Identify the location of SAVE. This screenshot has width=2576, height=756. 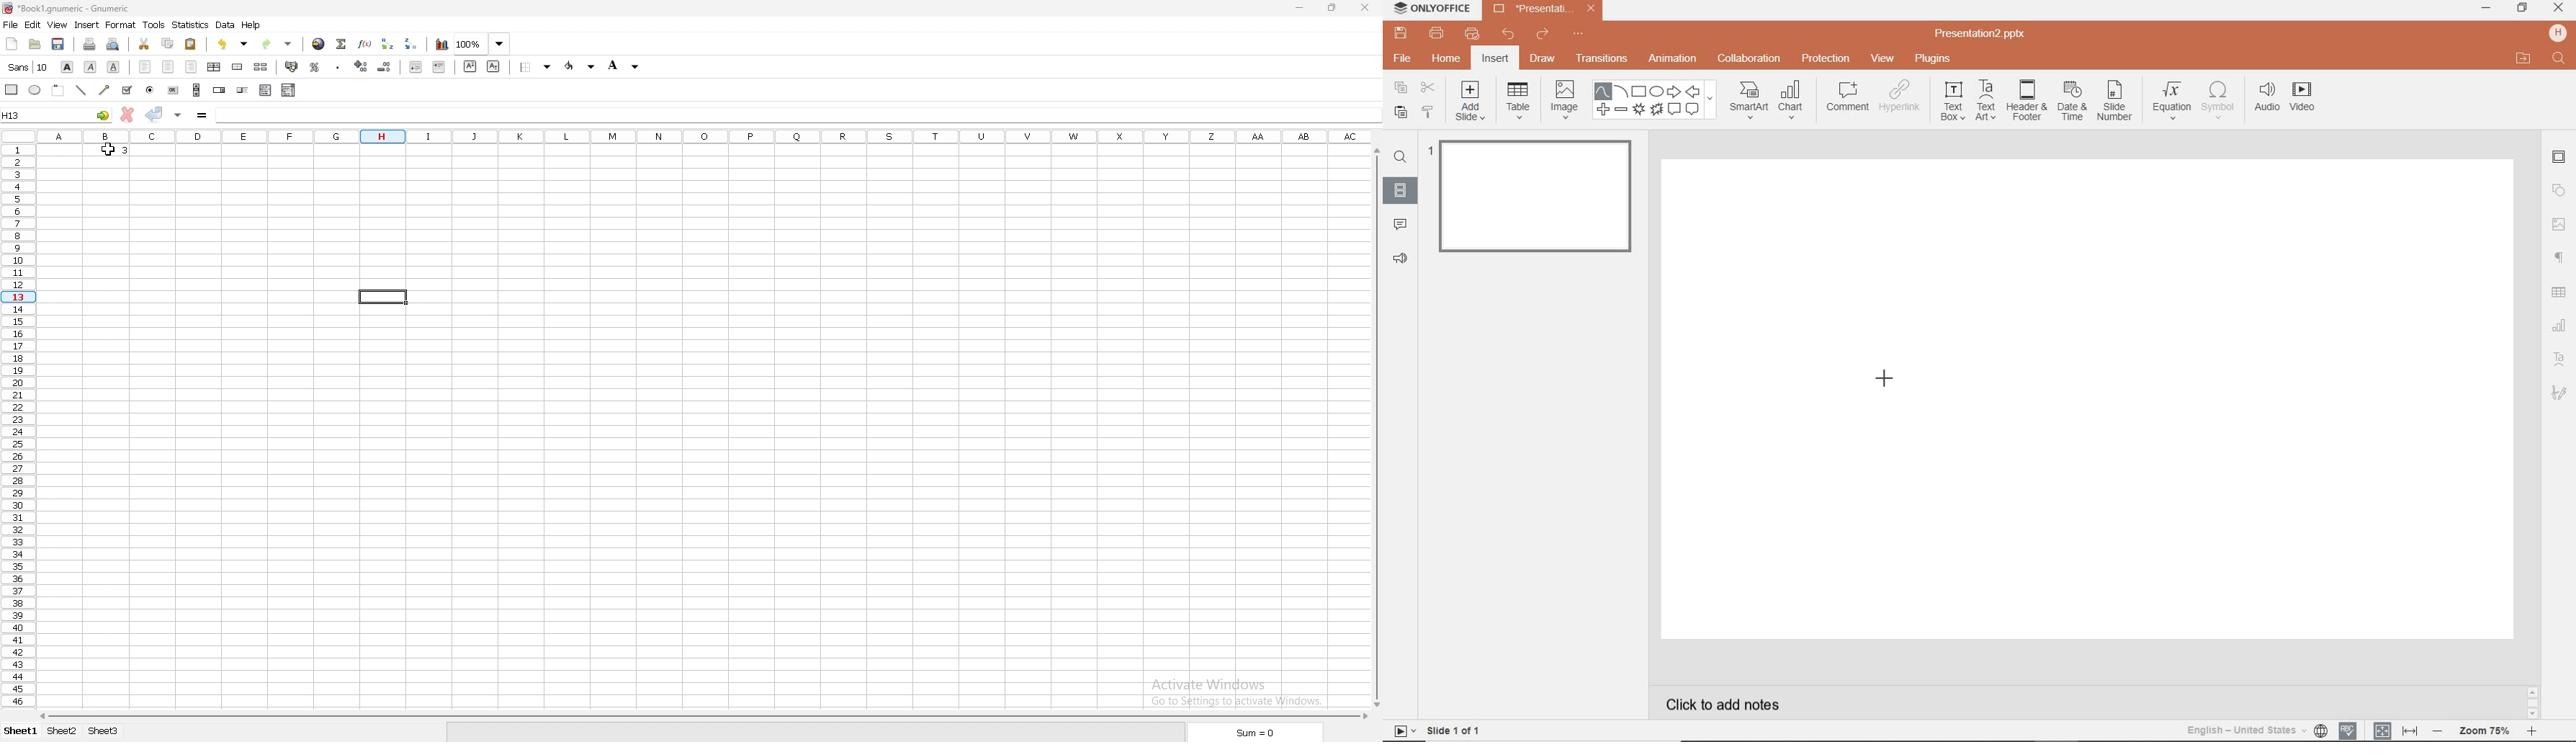
(1403, 34).